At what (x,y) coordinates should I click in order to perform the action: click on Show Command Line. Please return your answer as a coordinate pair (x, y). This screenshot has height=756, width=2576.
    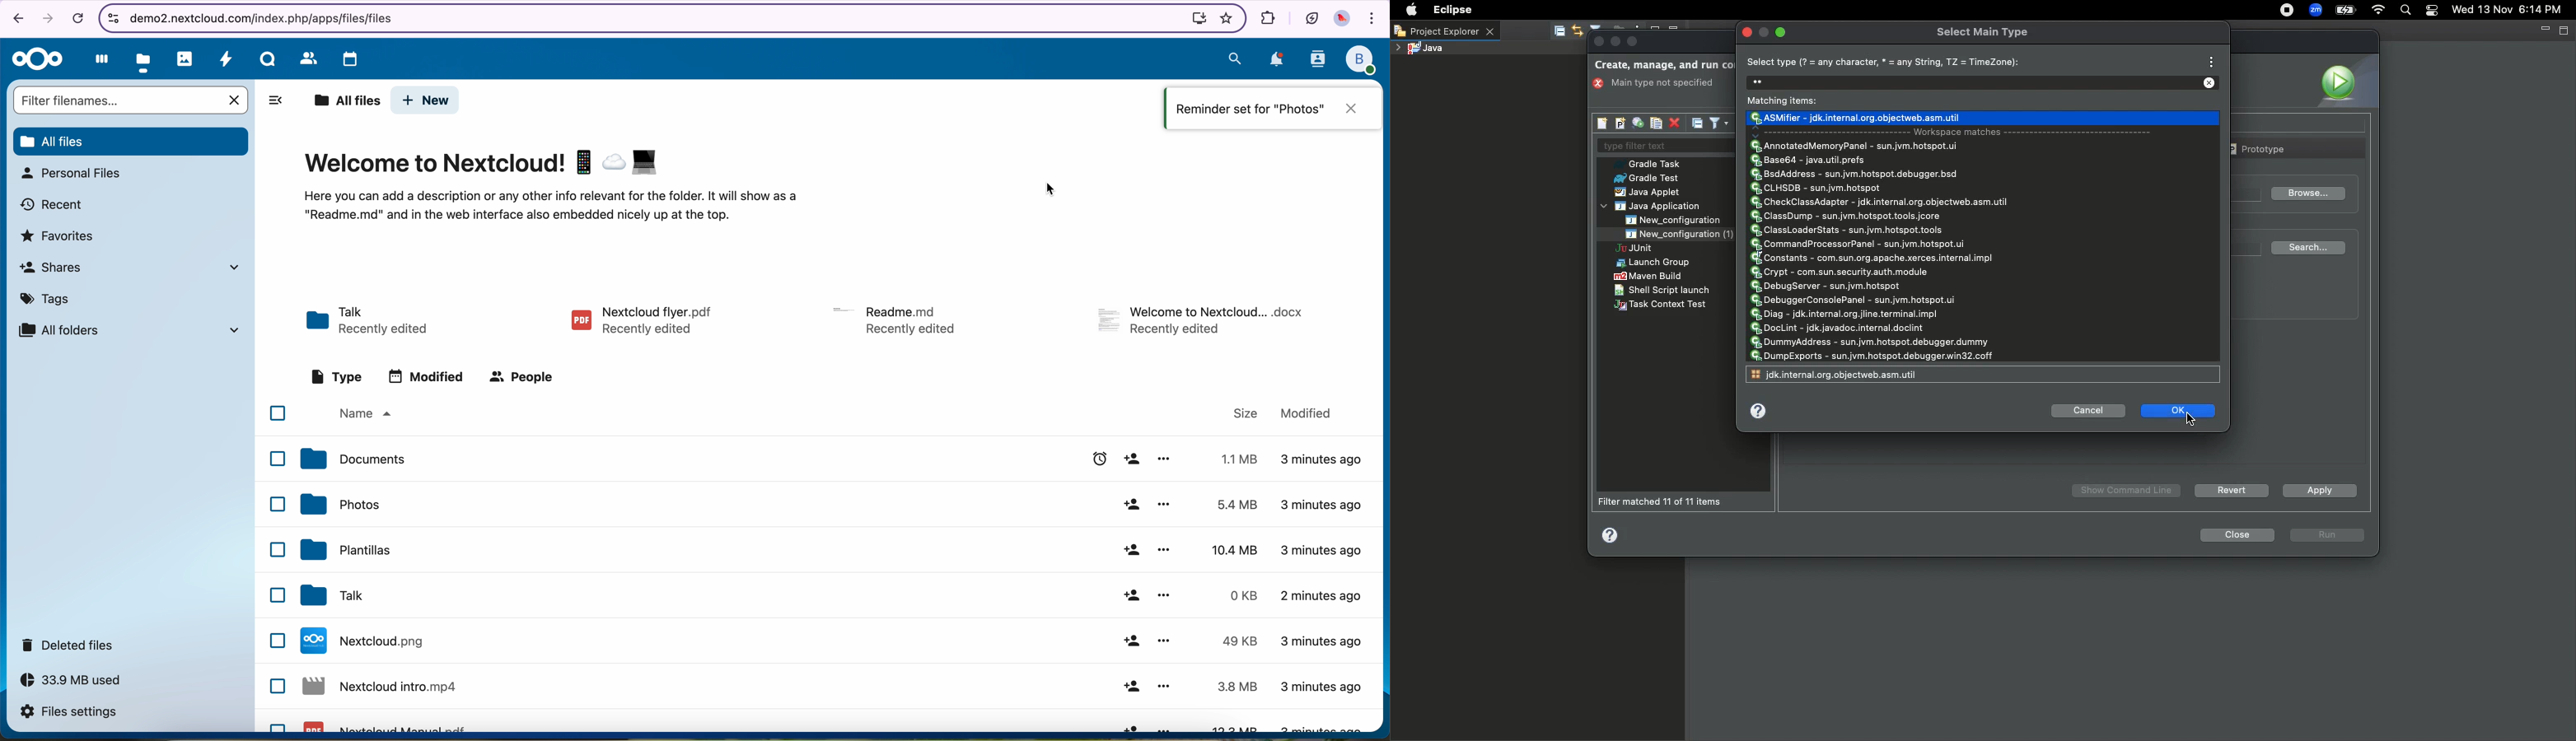
    Looking at the image, I should click on (2128, 491).